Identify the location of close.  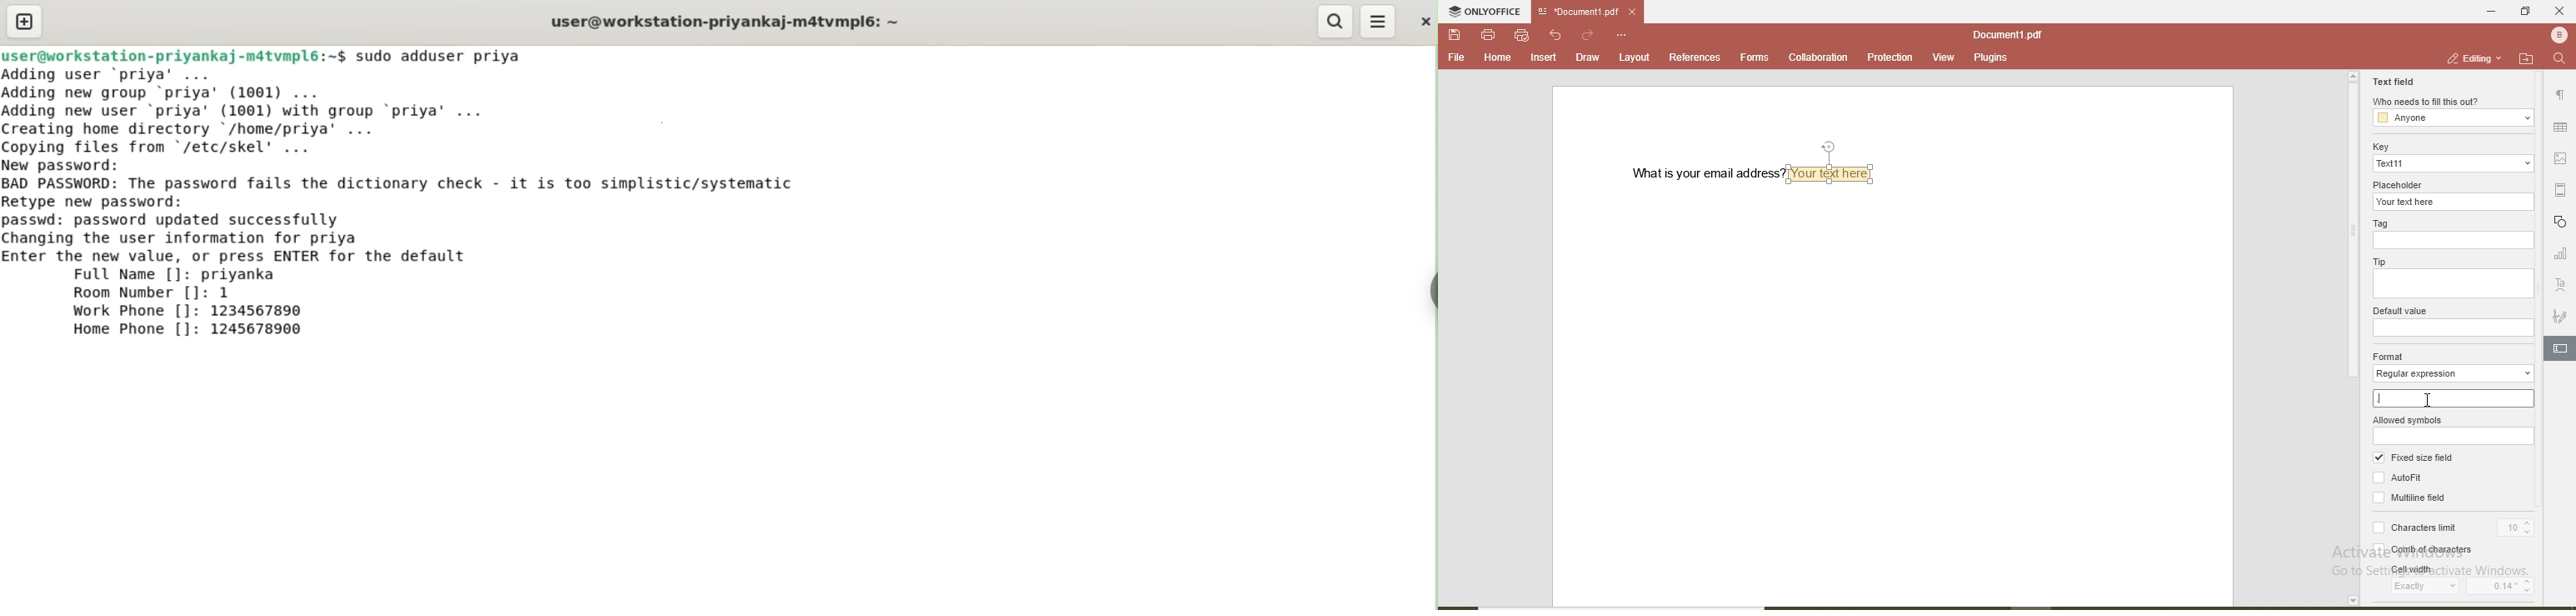
(2559, 11).